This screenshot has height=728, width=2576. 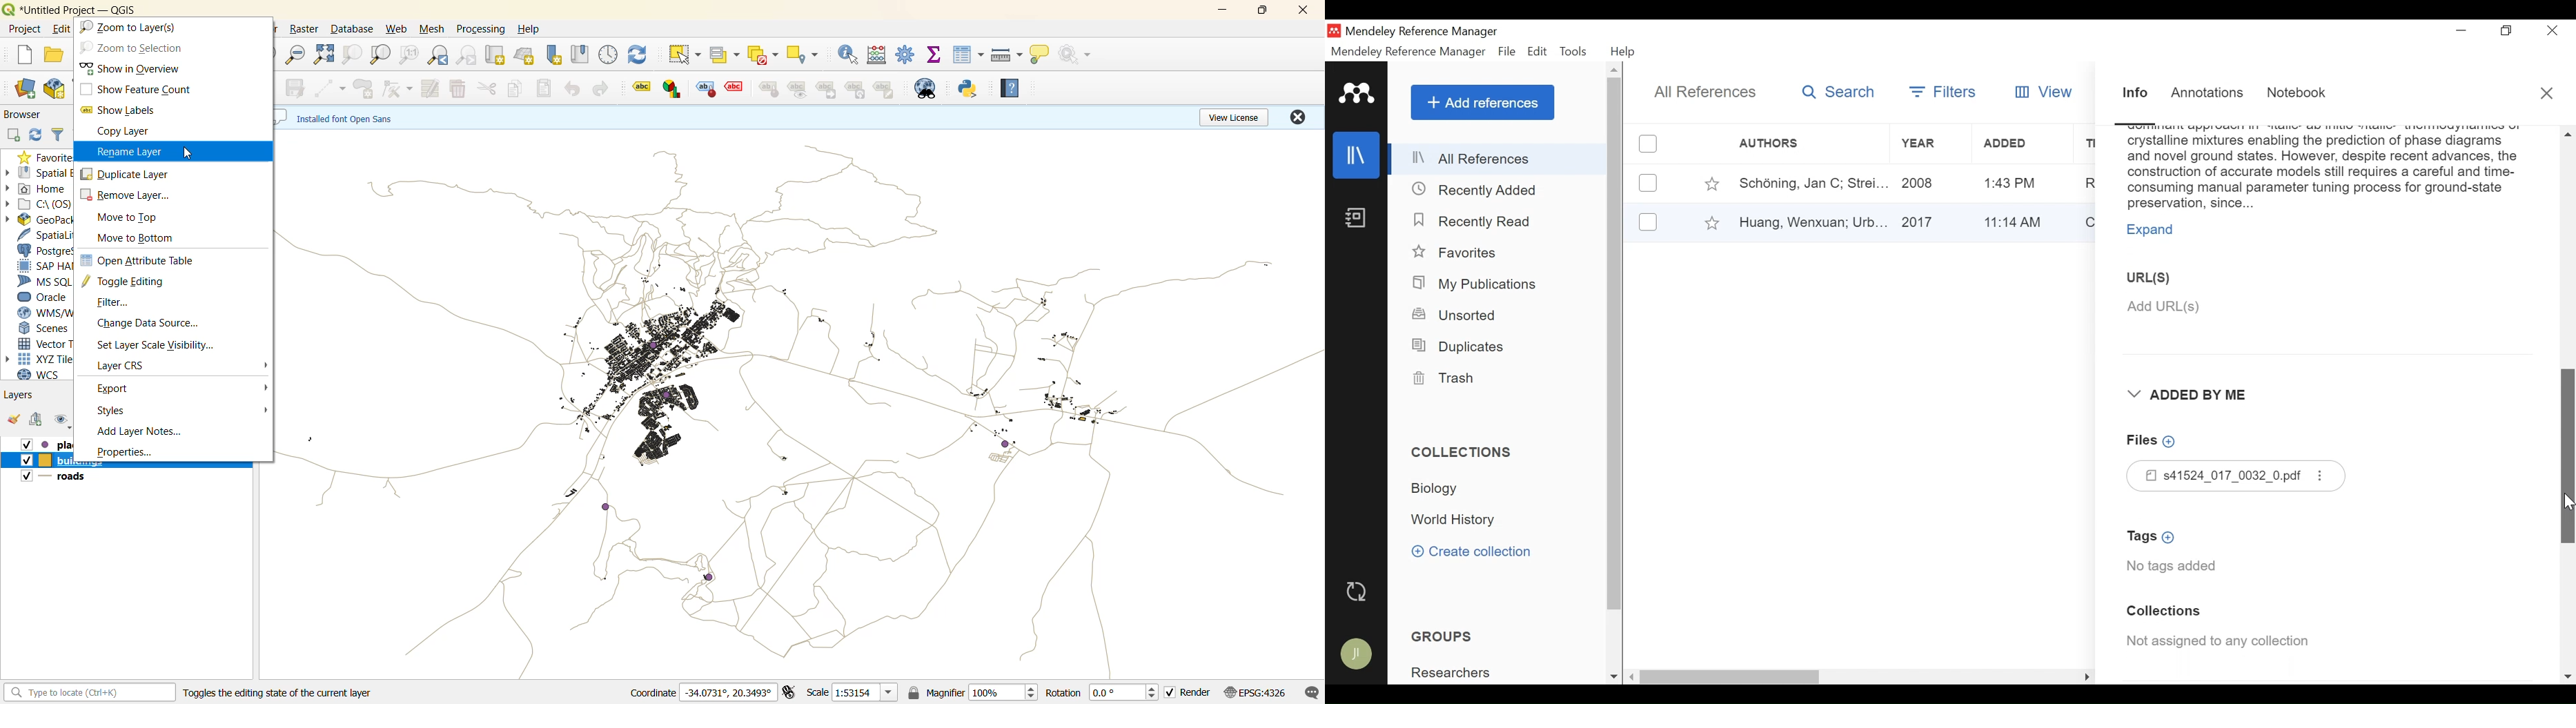 I want to click on Filters, so click(x=1941, y=91).